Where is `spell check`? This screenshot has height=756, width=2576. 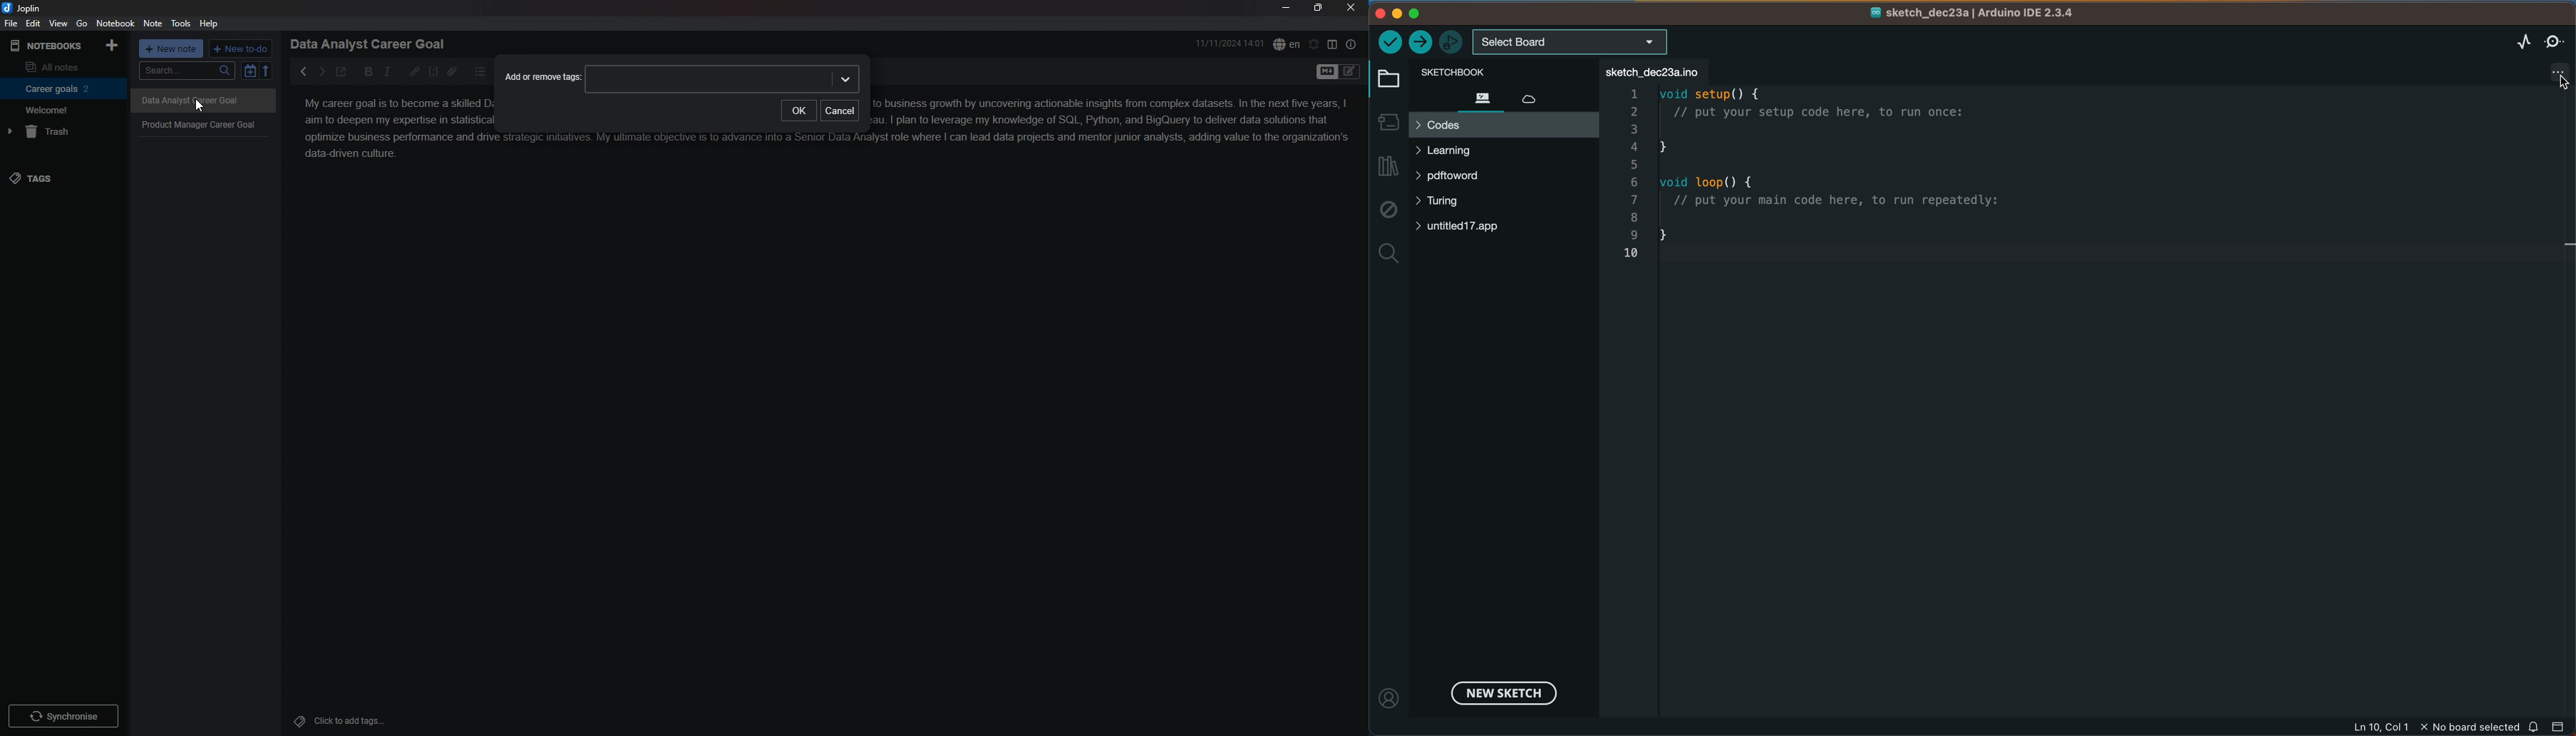
spell check is located at coordinates (1287, 44).